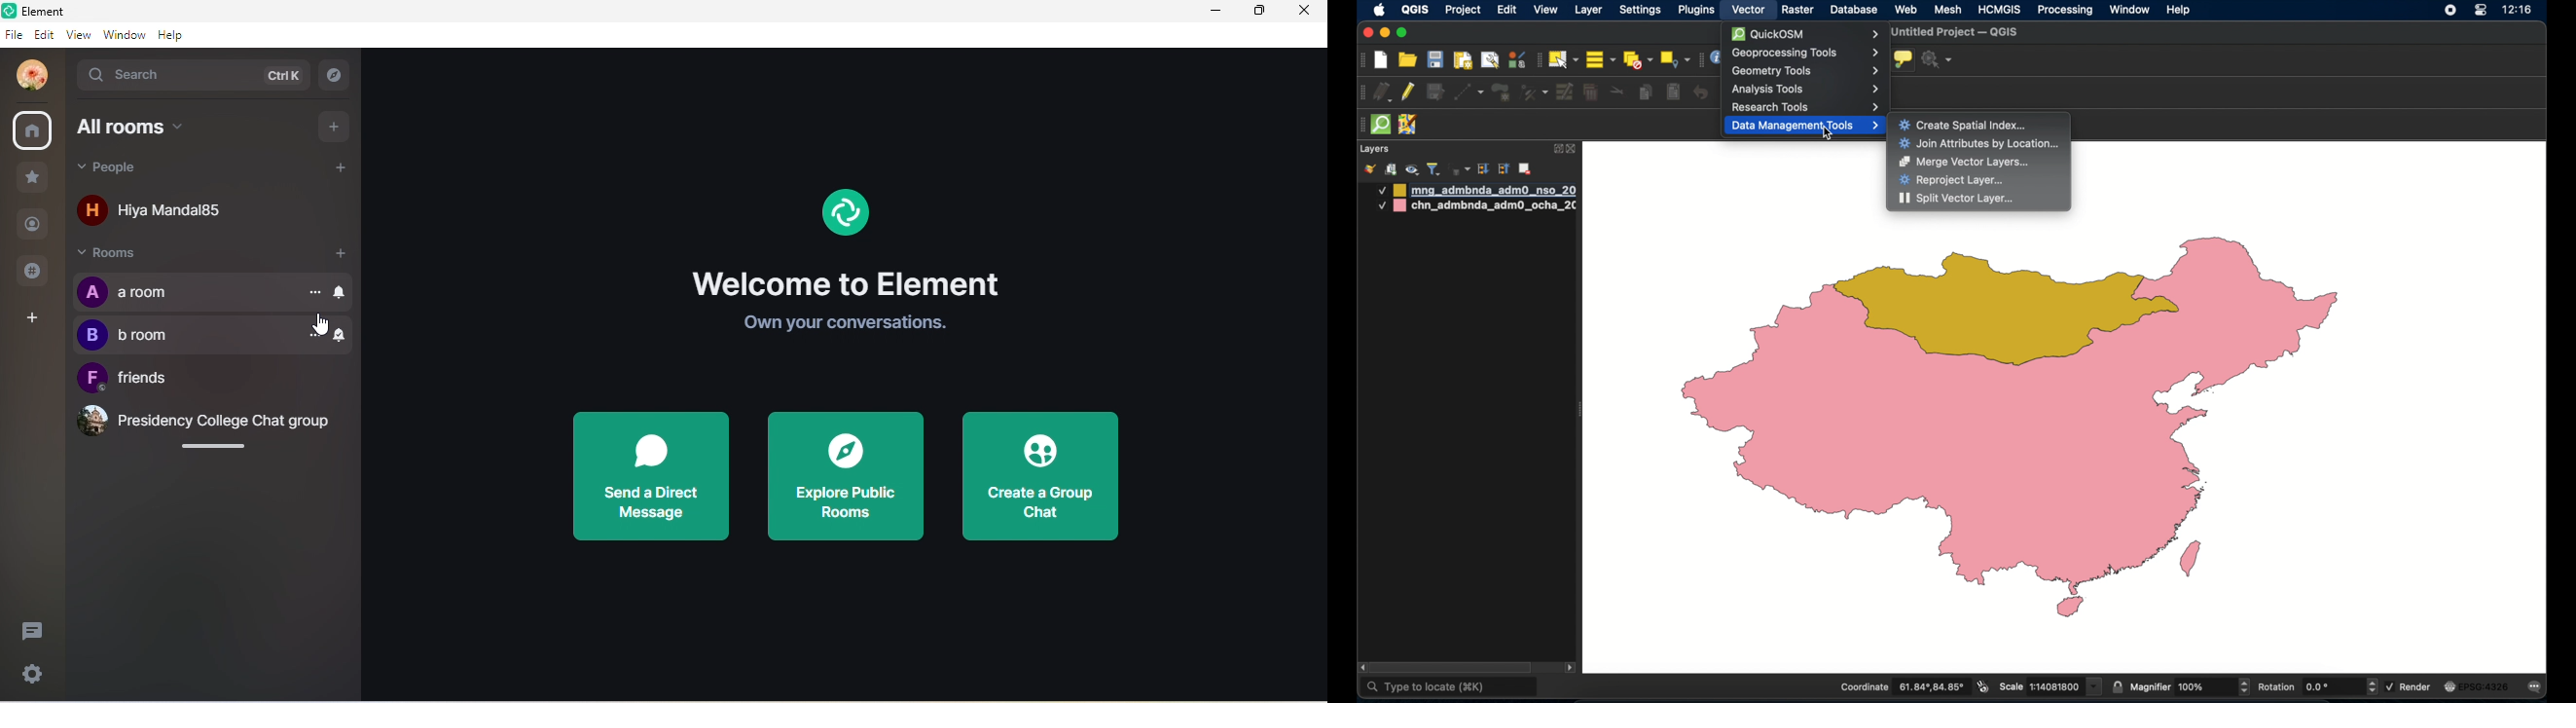 This screenshot has width=2576, height=728. Describe the element at coordinates (1483, 169) in the screenshot. I see `expand all` at that location.